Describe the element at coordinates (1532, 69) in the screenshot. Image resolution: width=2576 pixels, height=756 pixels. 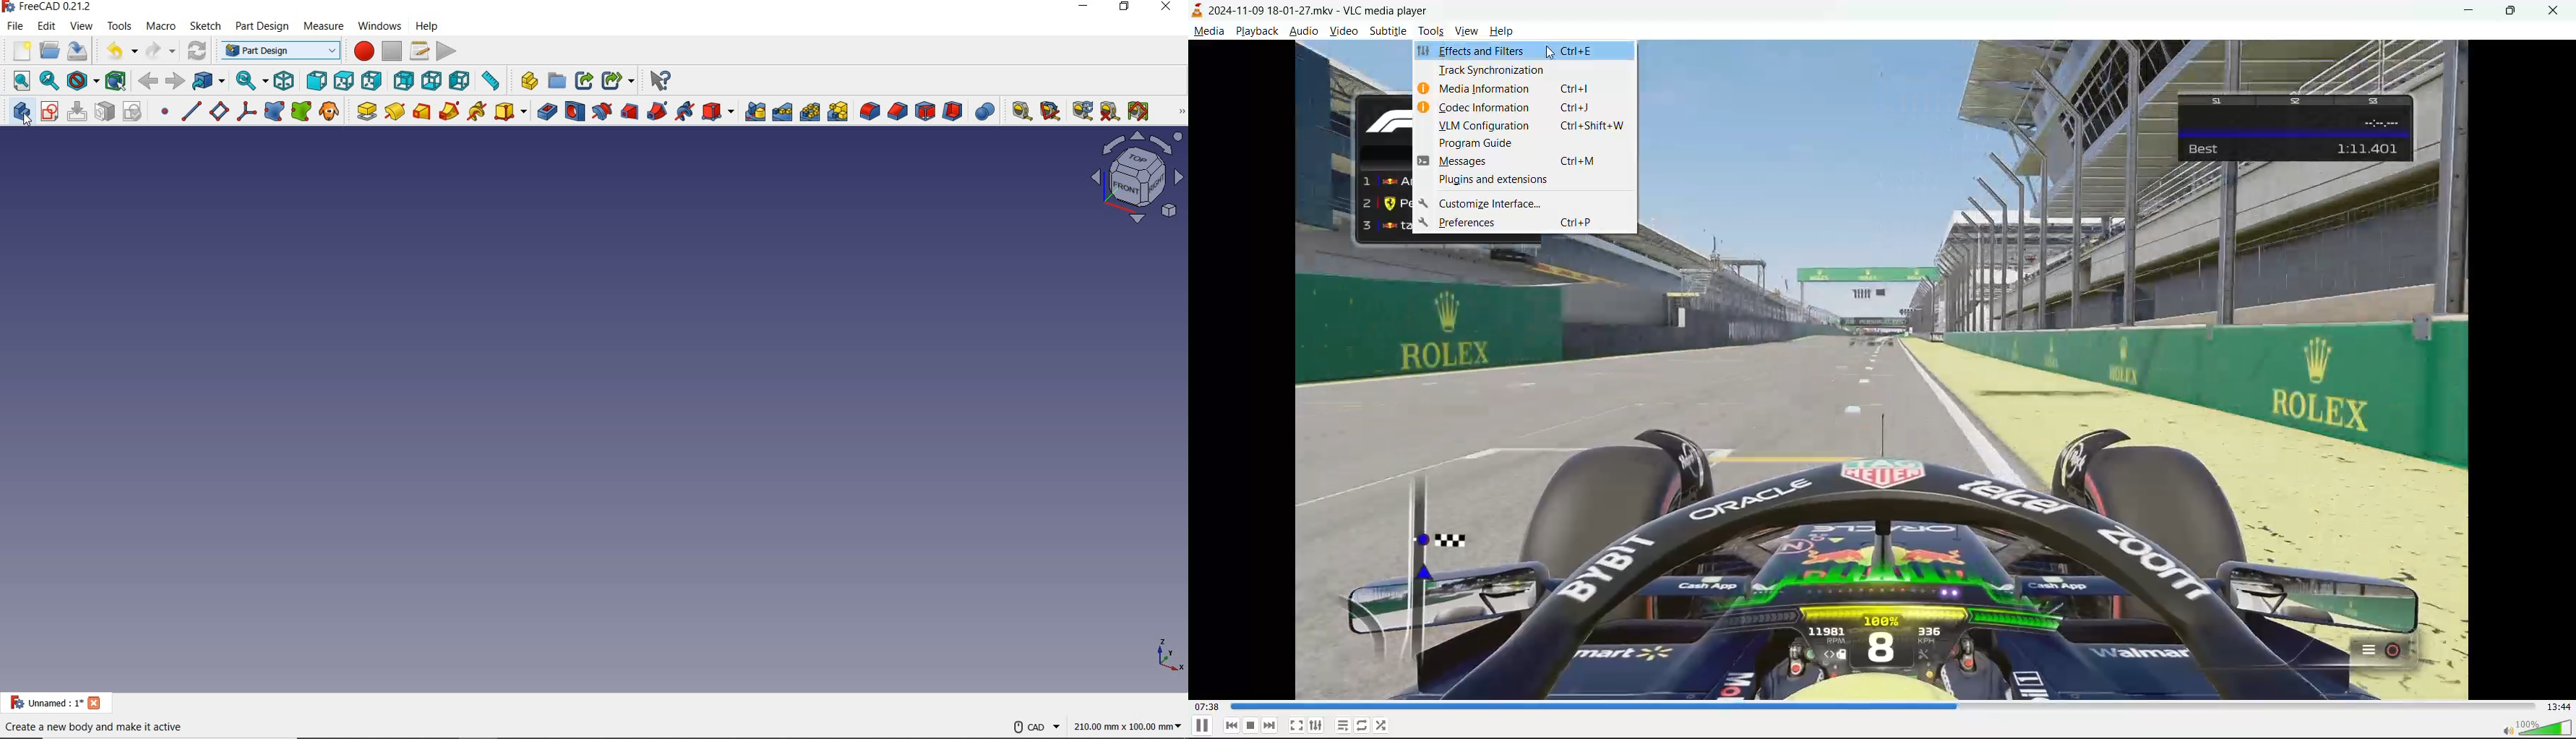
I see `track synchronization` at that location.